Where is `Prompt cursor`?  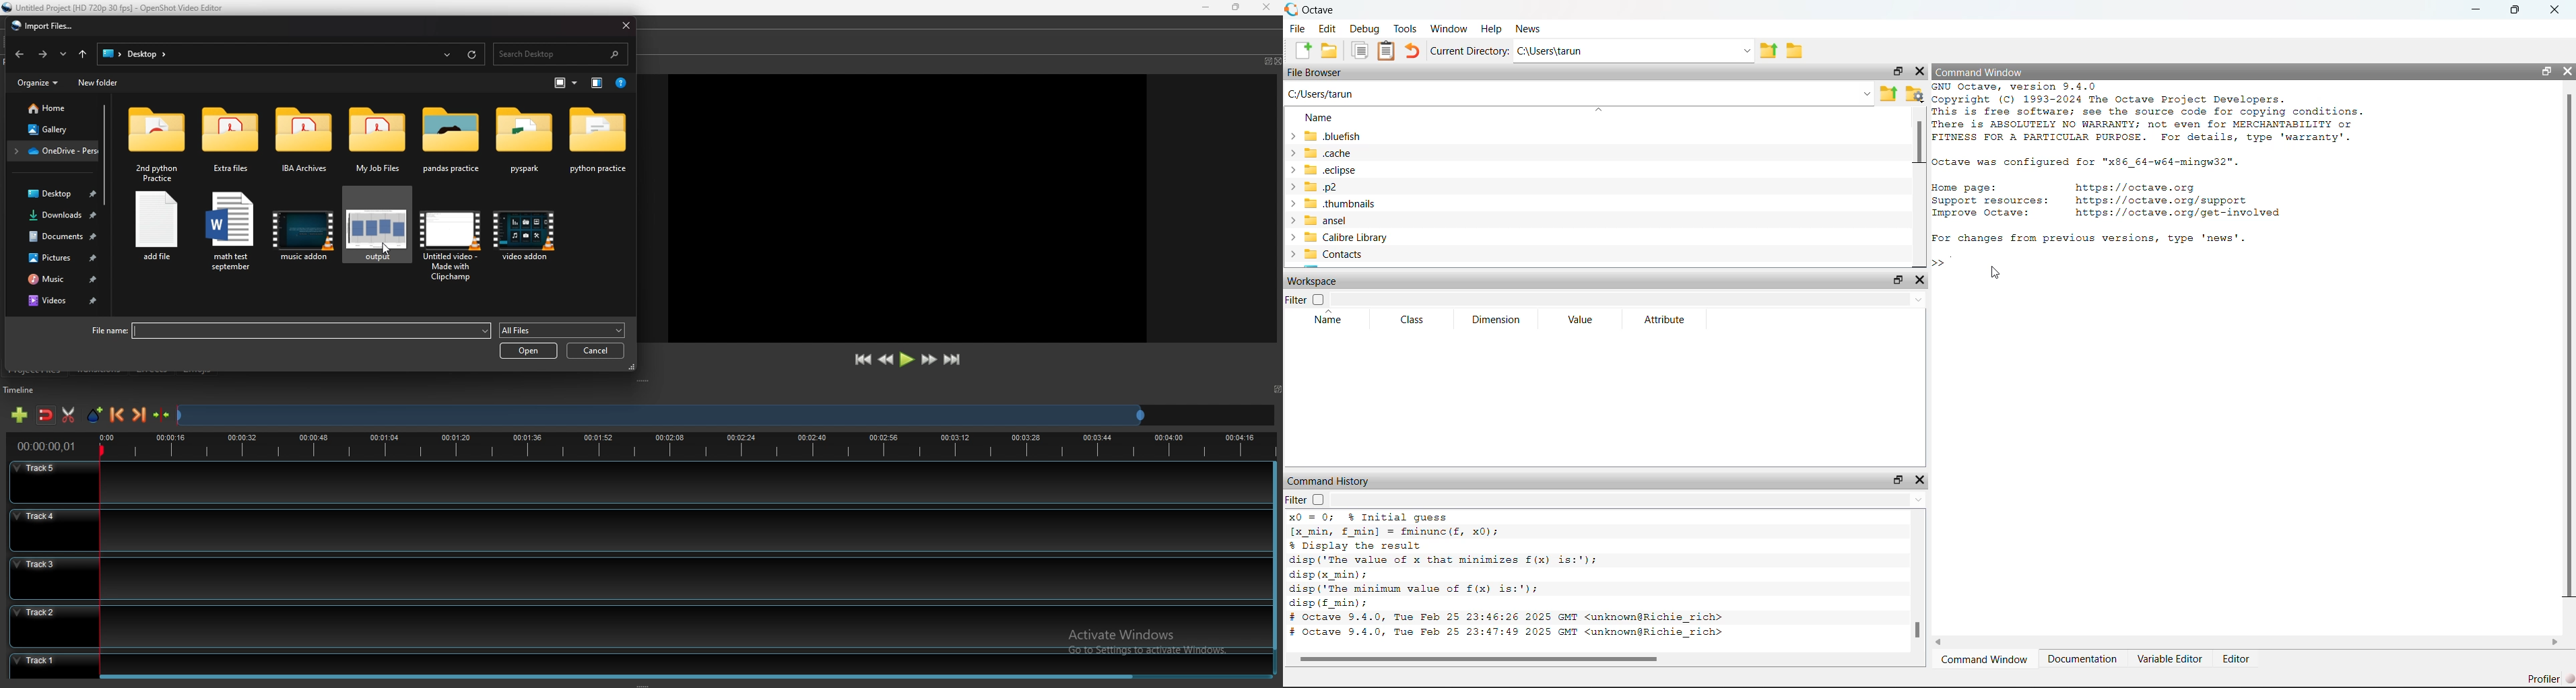
Prompt cursor is located at coordinates (1944, 261).